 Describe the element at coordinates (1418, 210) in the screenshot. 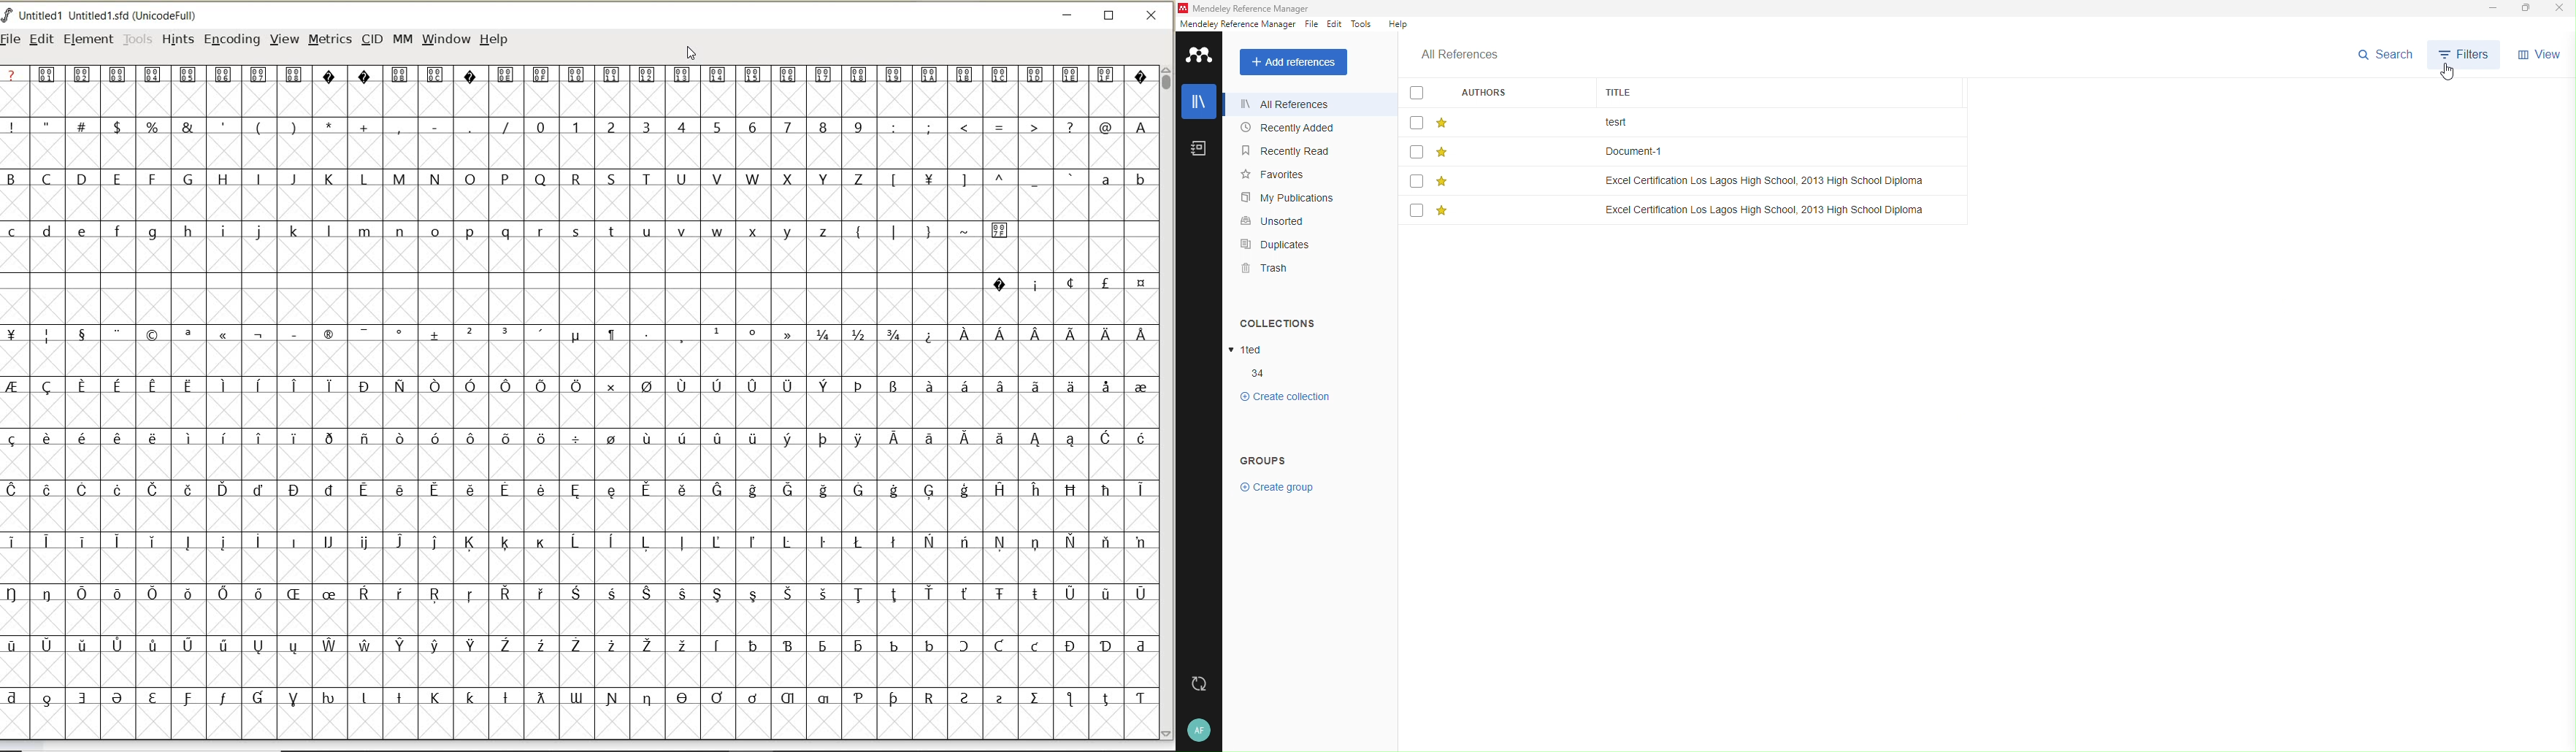

I see `checkbox` at that location.